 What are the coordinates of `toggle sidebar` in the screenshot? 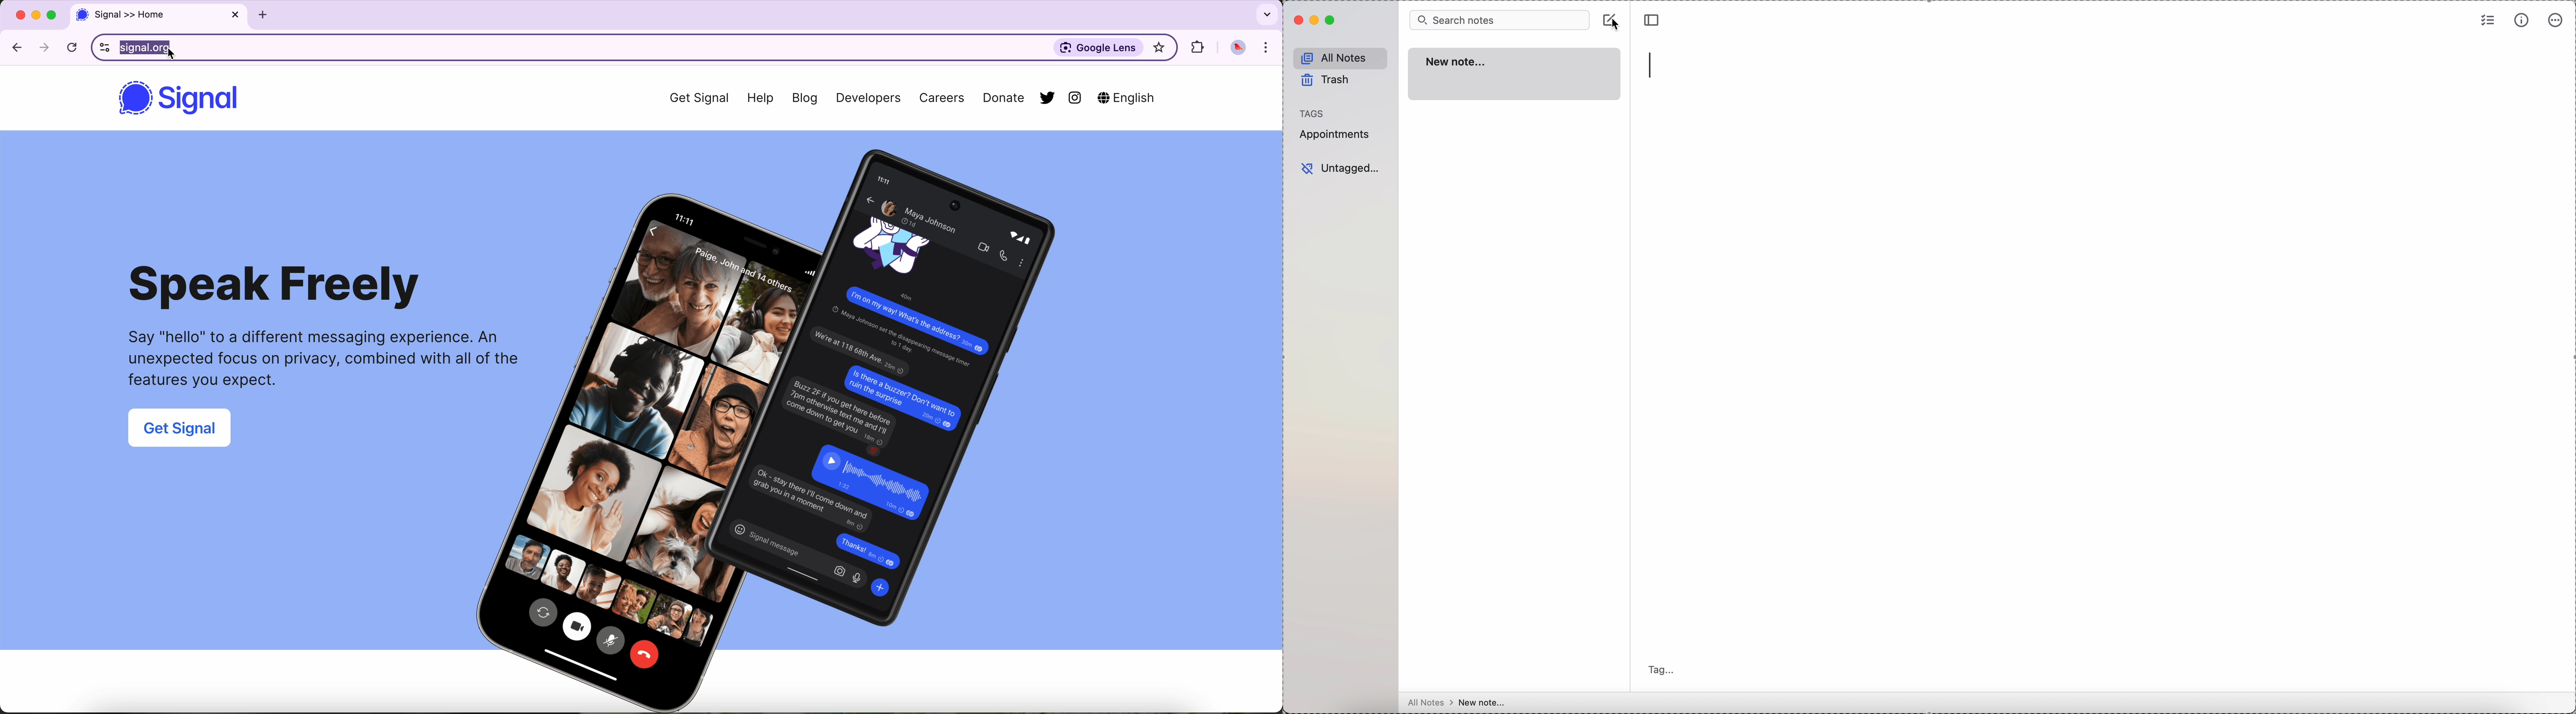 It's located at (1653, 19).